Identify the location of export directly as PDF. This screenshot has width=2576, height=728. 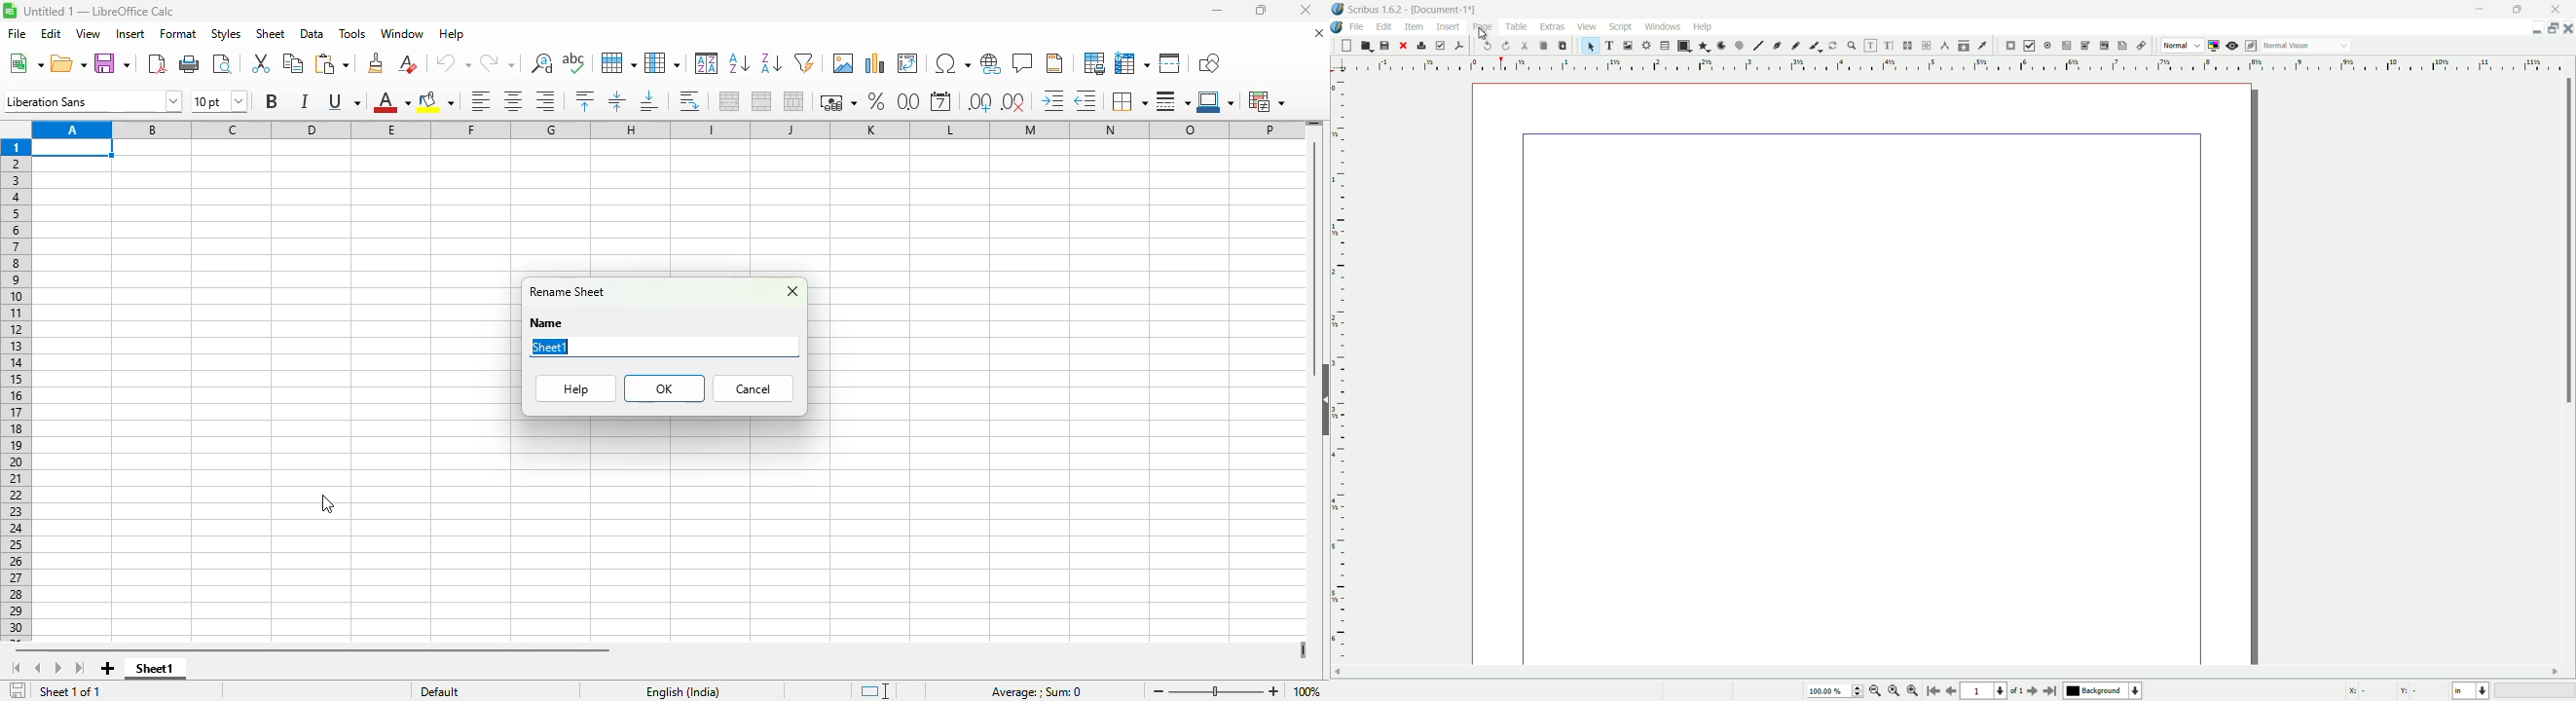
(157, 63).